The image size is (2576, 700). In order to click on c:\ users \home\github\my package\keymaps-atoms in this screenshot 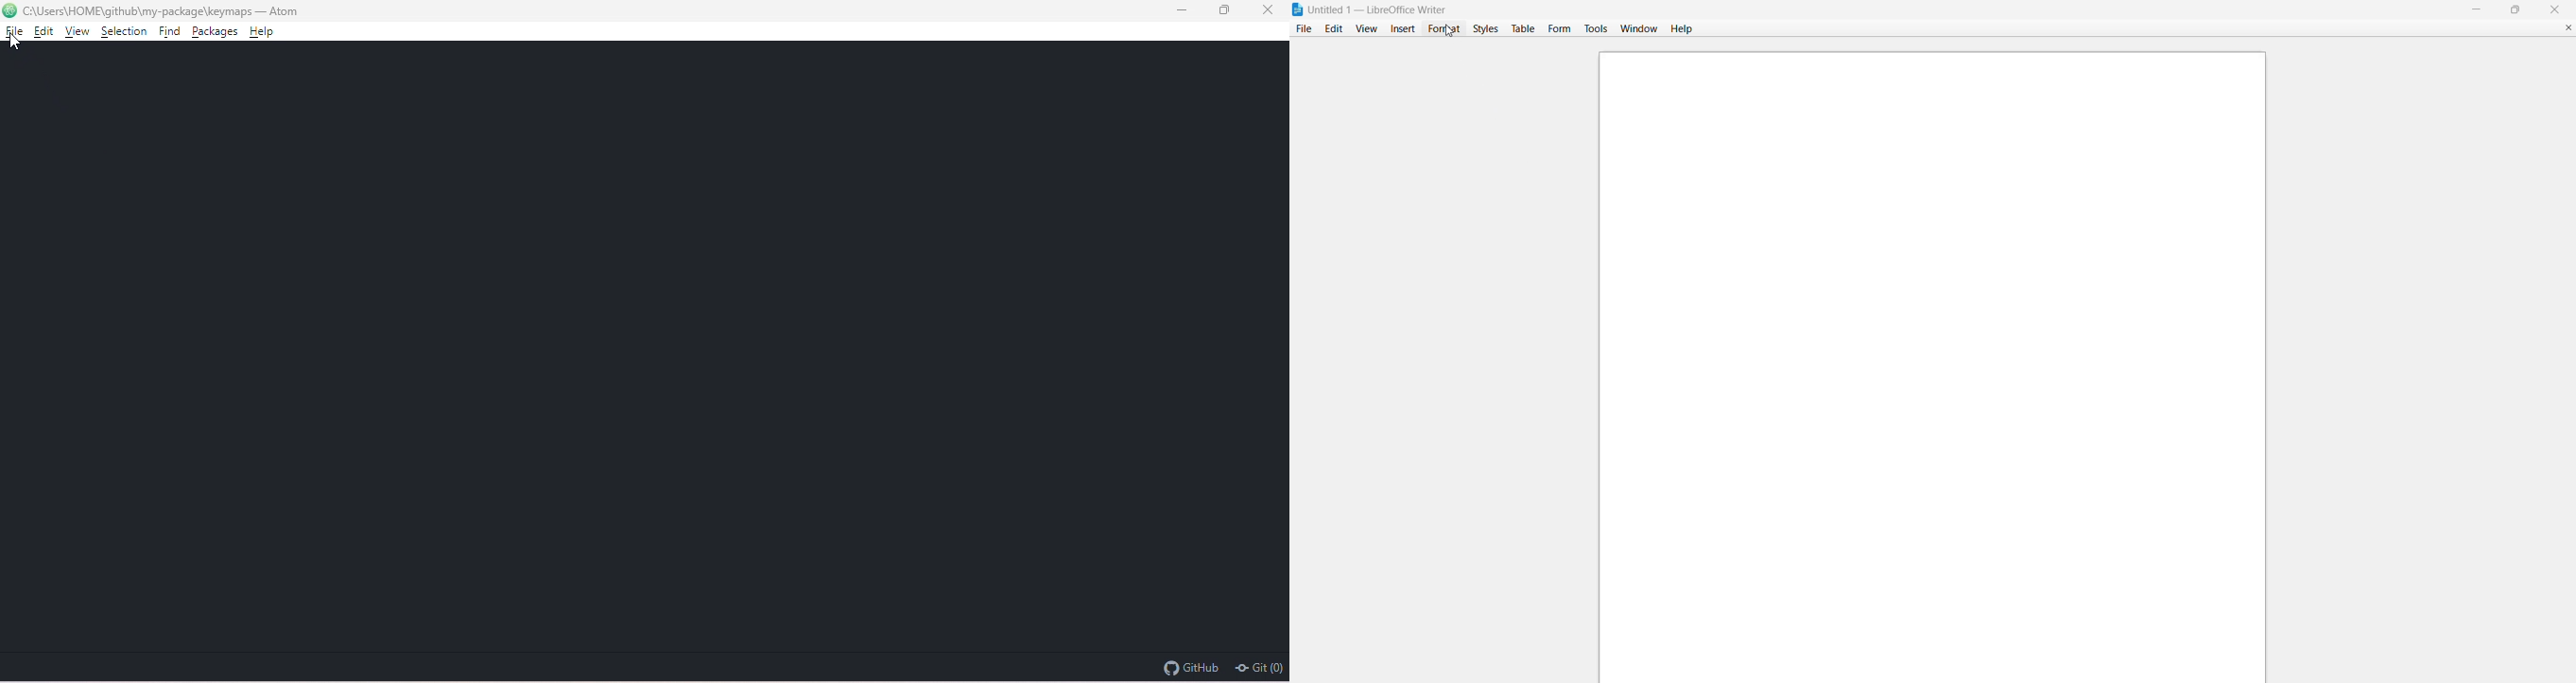, I will do `click(161, 10)`.